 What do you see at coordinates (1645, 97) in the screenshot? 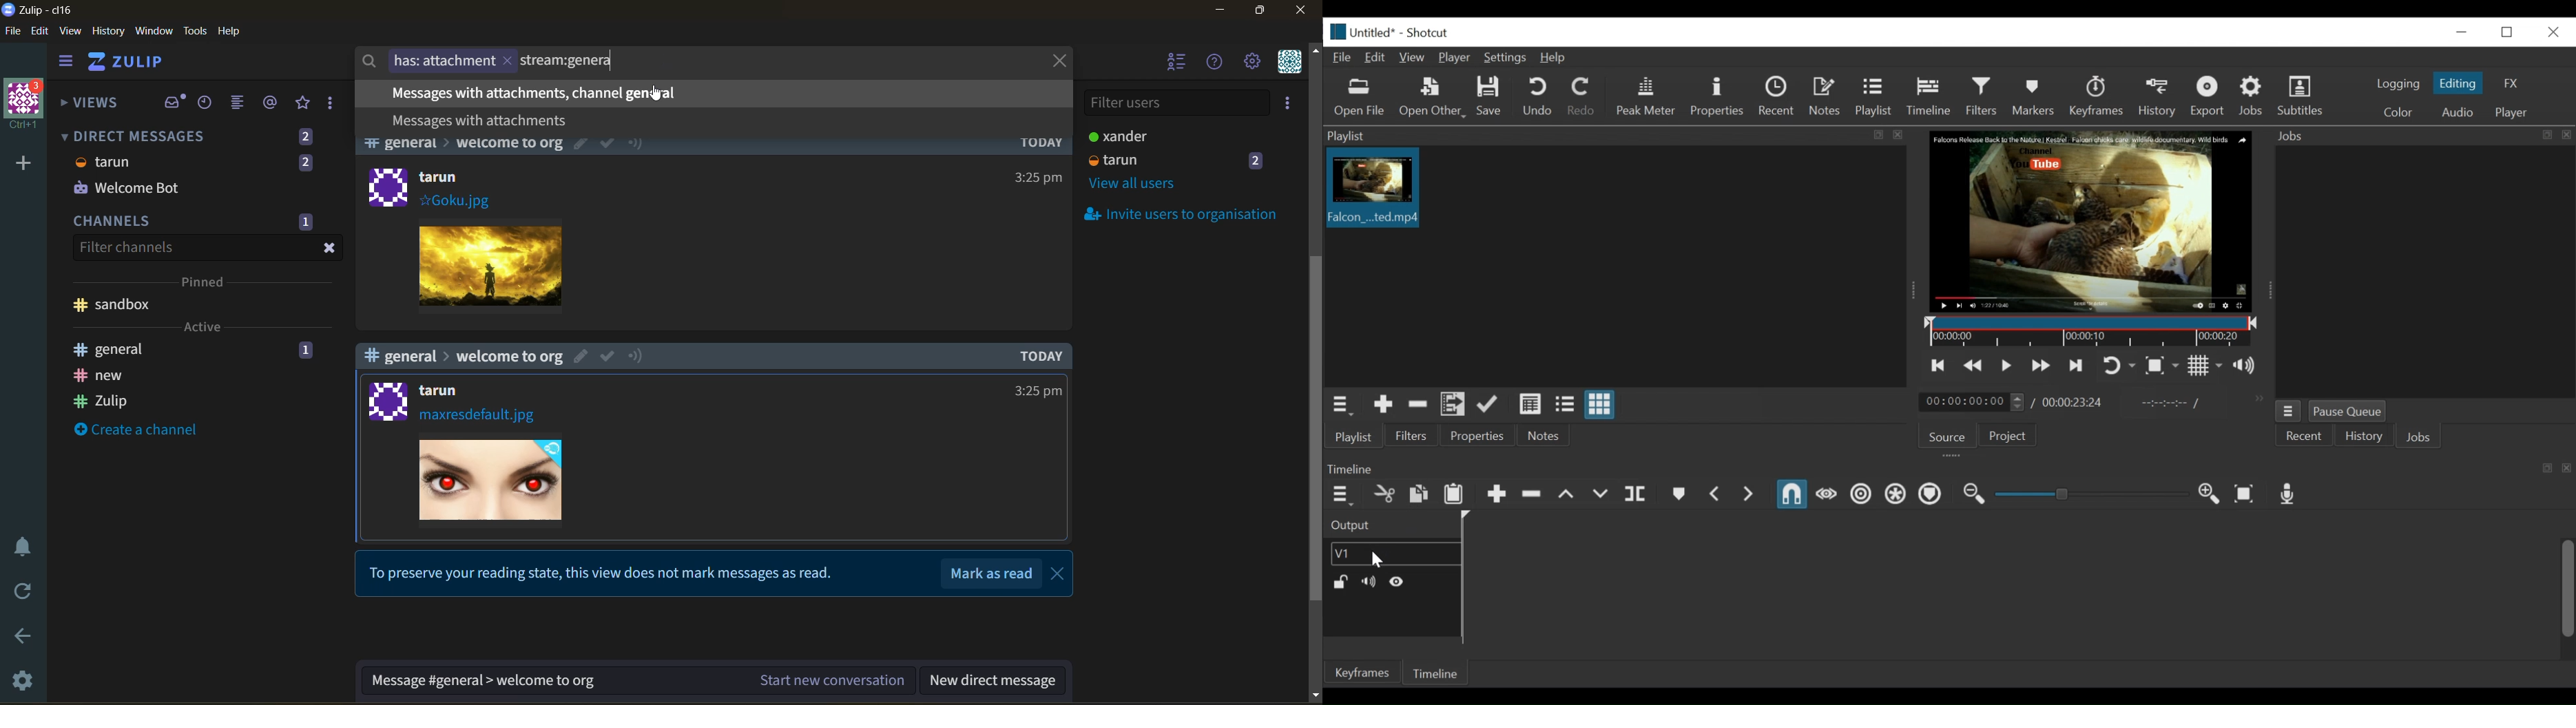
I see `Peak Meter` at bounding box center [1645, 97].